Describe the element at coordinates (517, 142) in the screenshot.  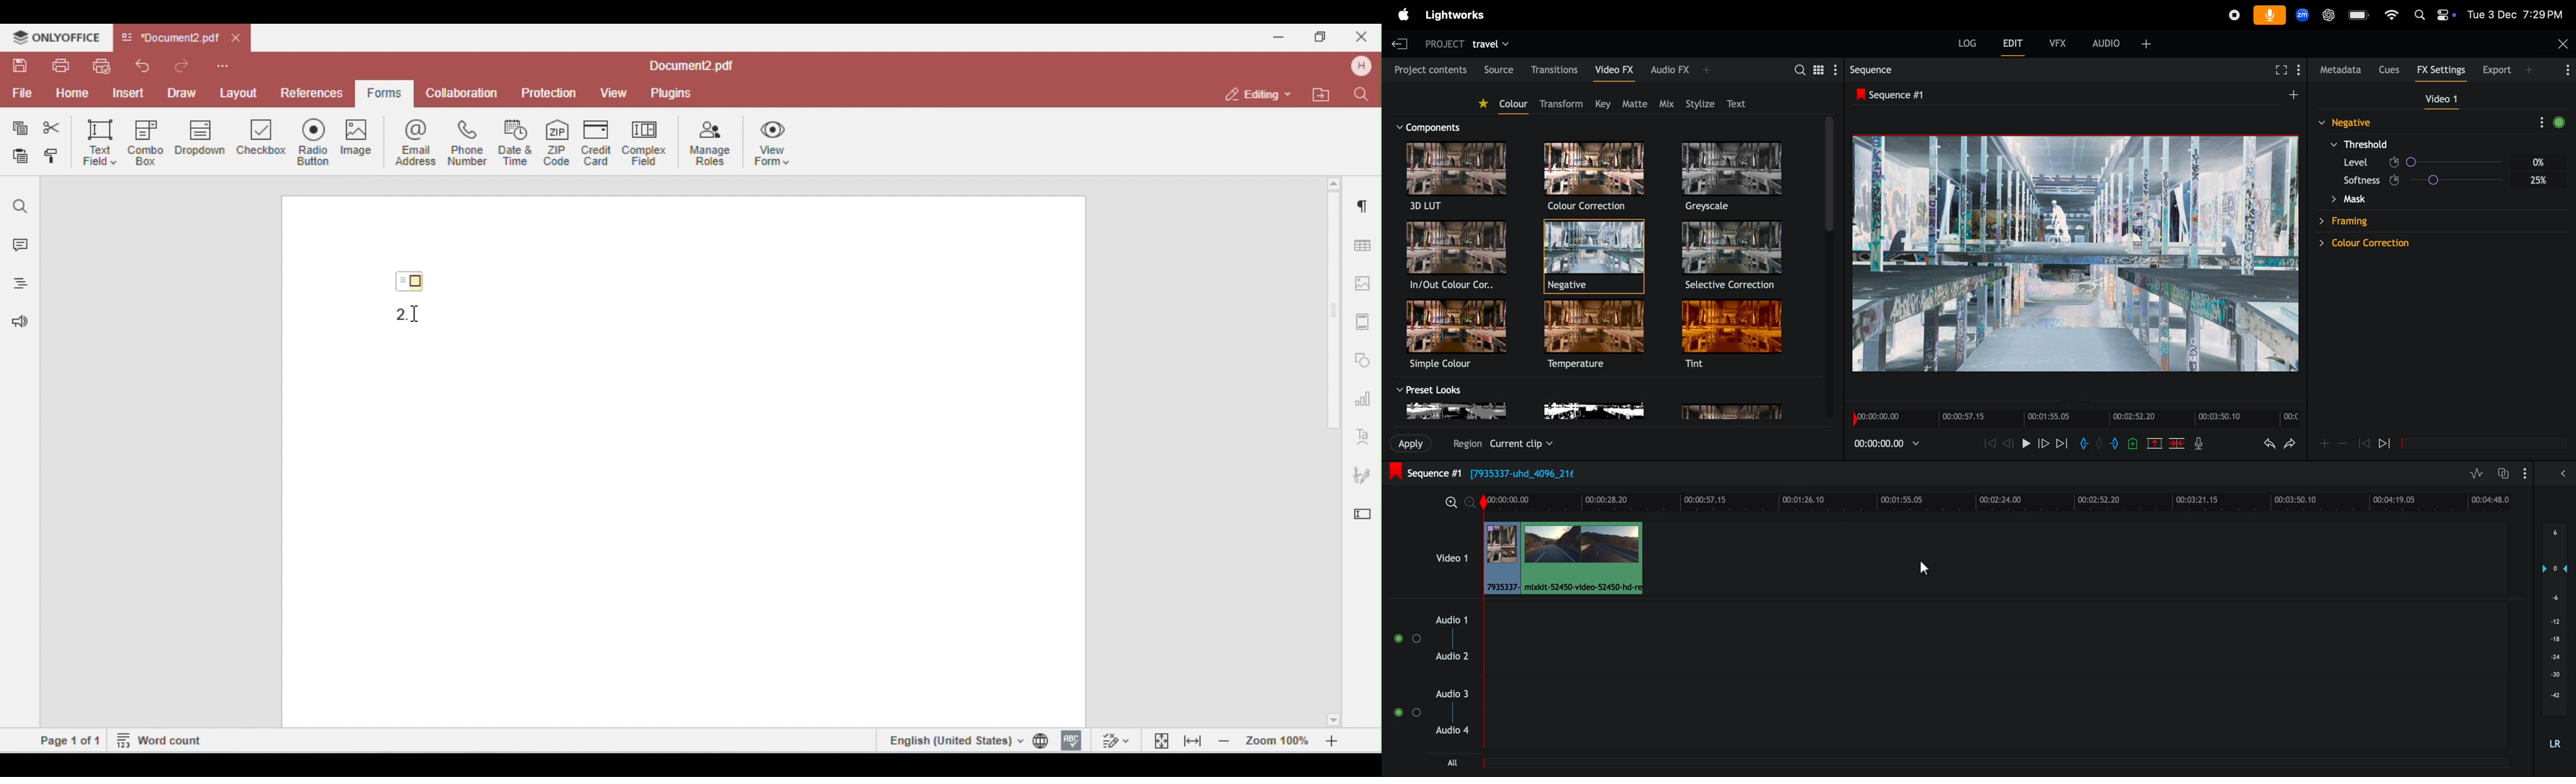
I see `date and time` at that location.